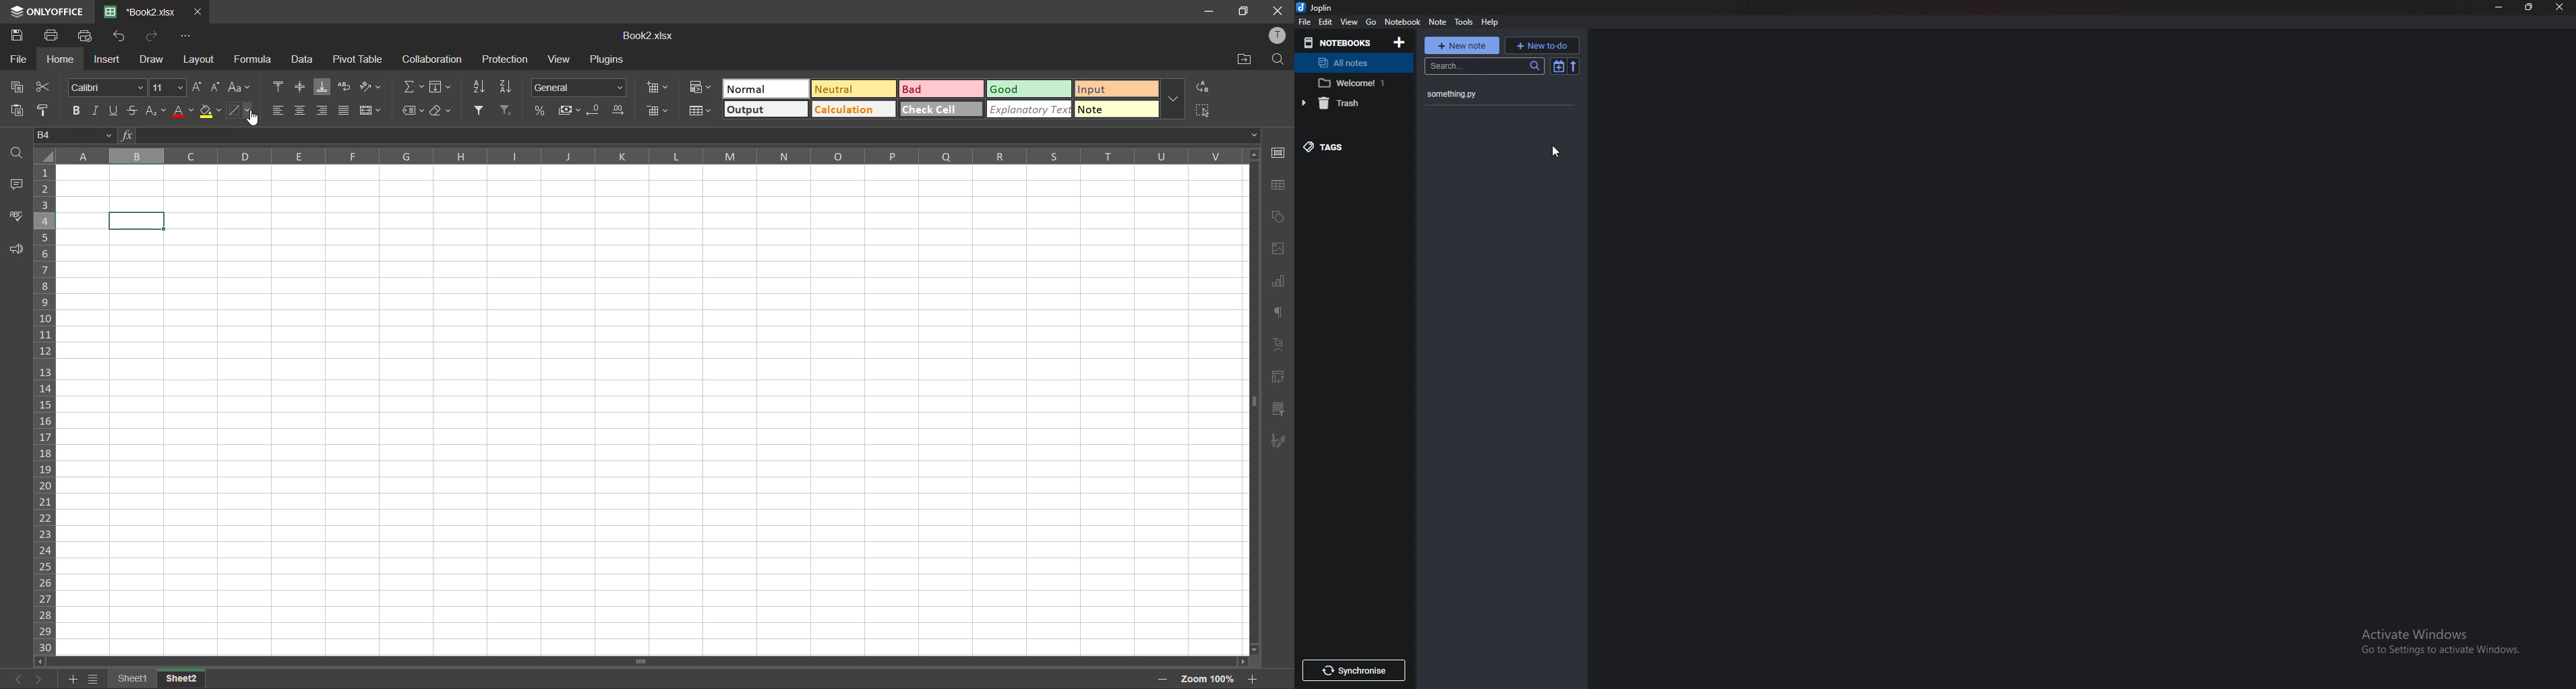 This screenshot has width=2576, height=700. Describe the element at coordinates (1243, 60) in the screenshot. I see `open location` at that location.